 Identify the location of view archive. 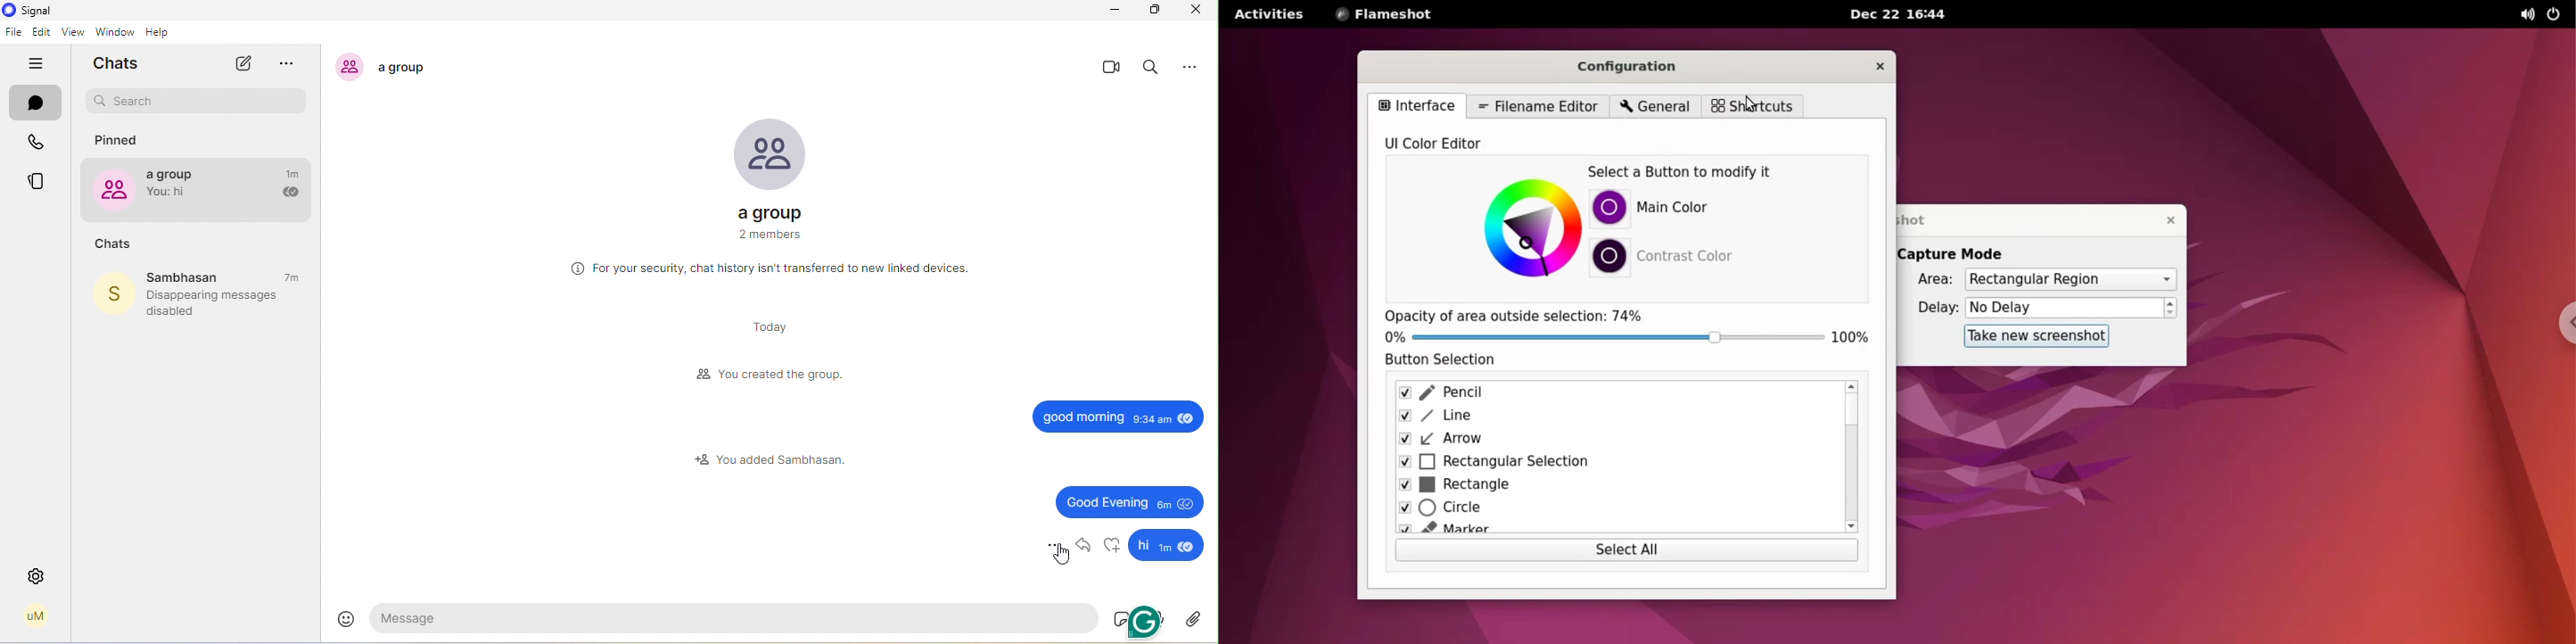
(293, 65).